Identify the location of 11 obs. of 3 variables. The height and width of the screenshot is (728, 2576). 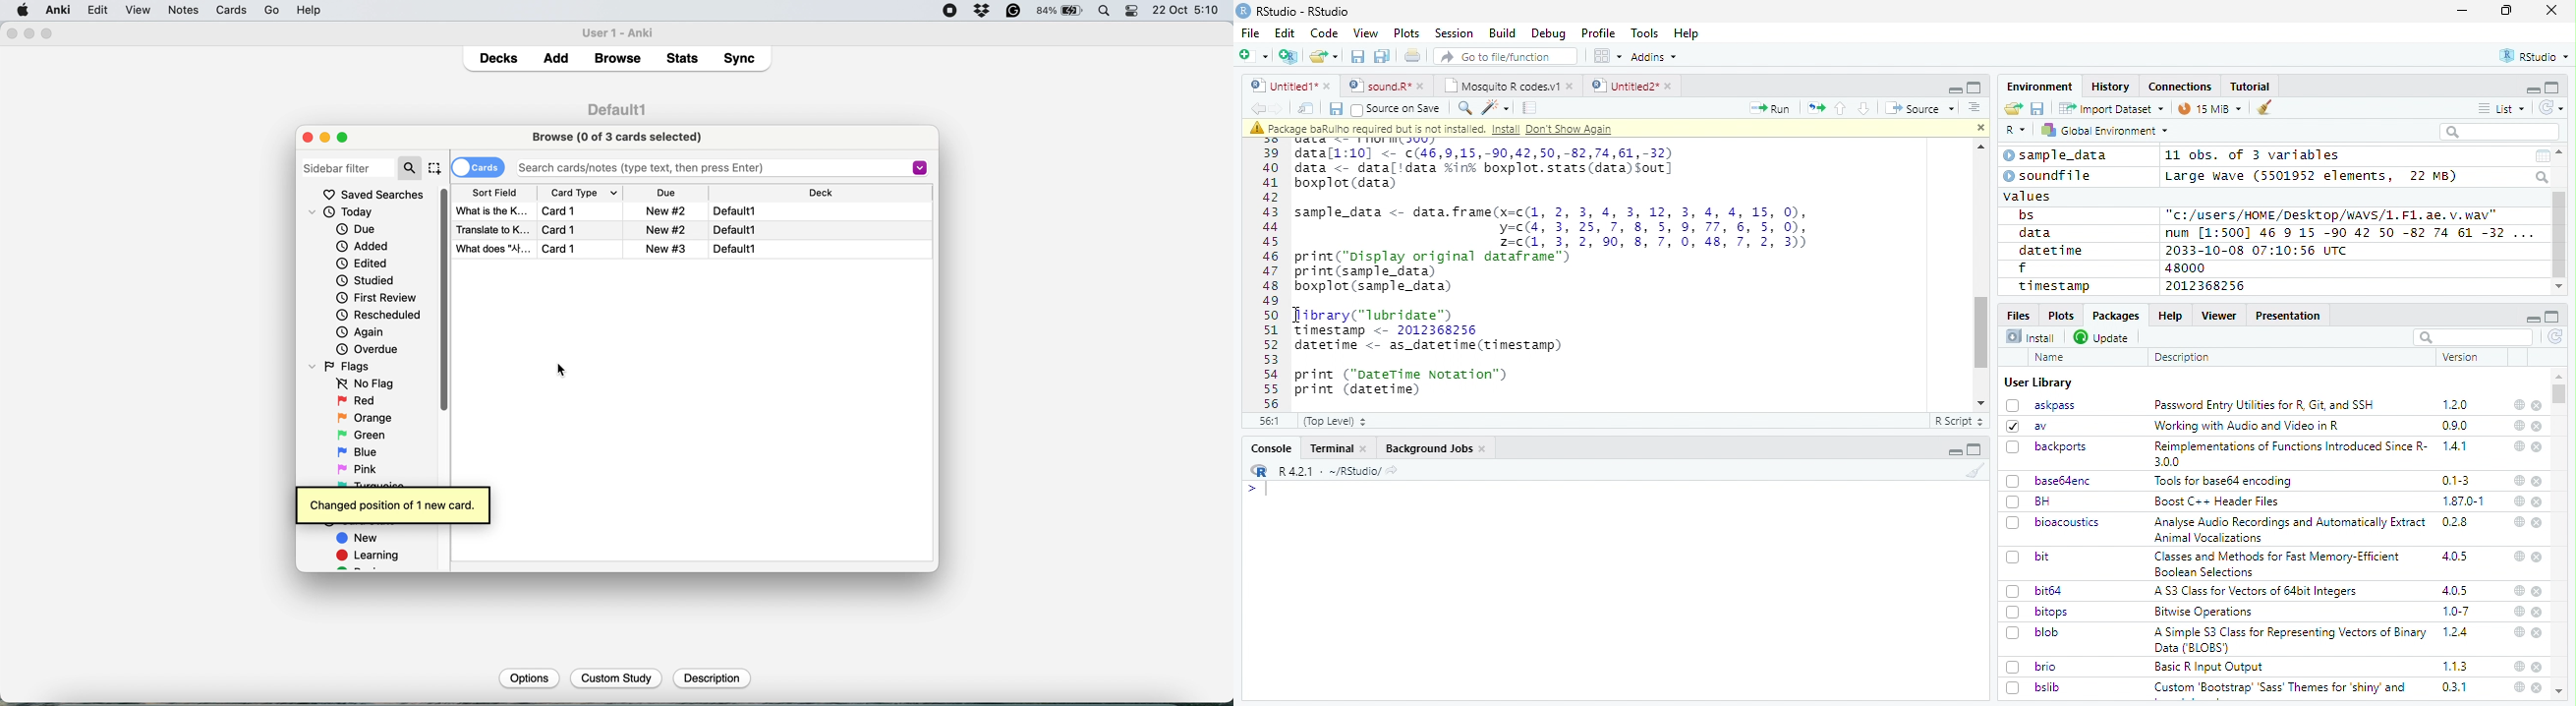
(2254, 156).